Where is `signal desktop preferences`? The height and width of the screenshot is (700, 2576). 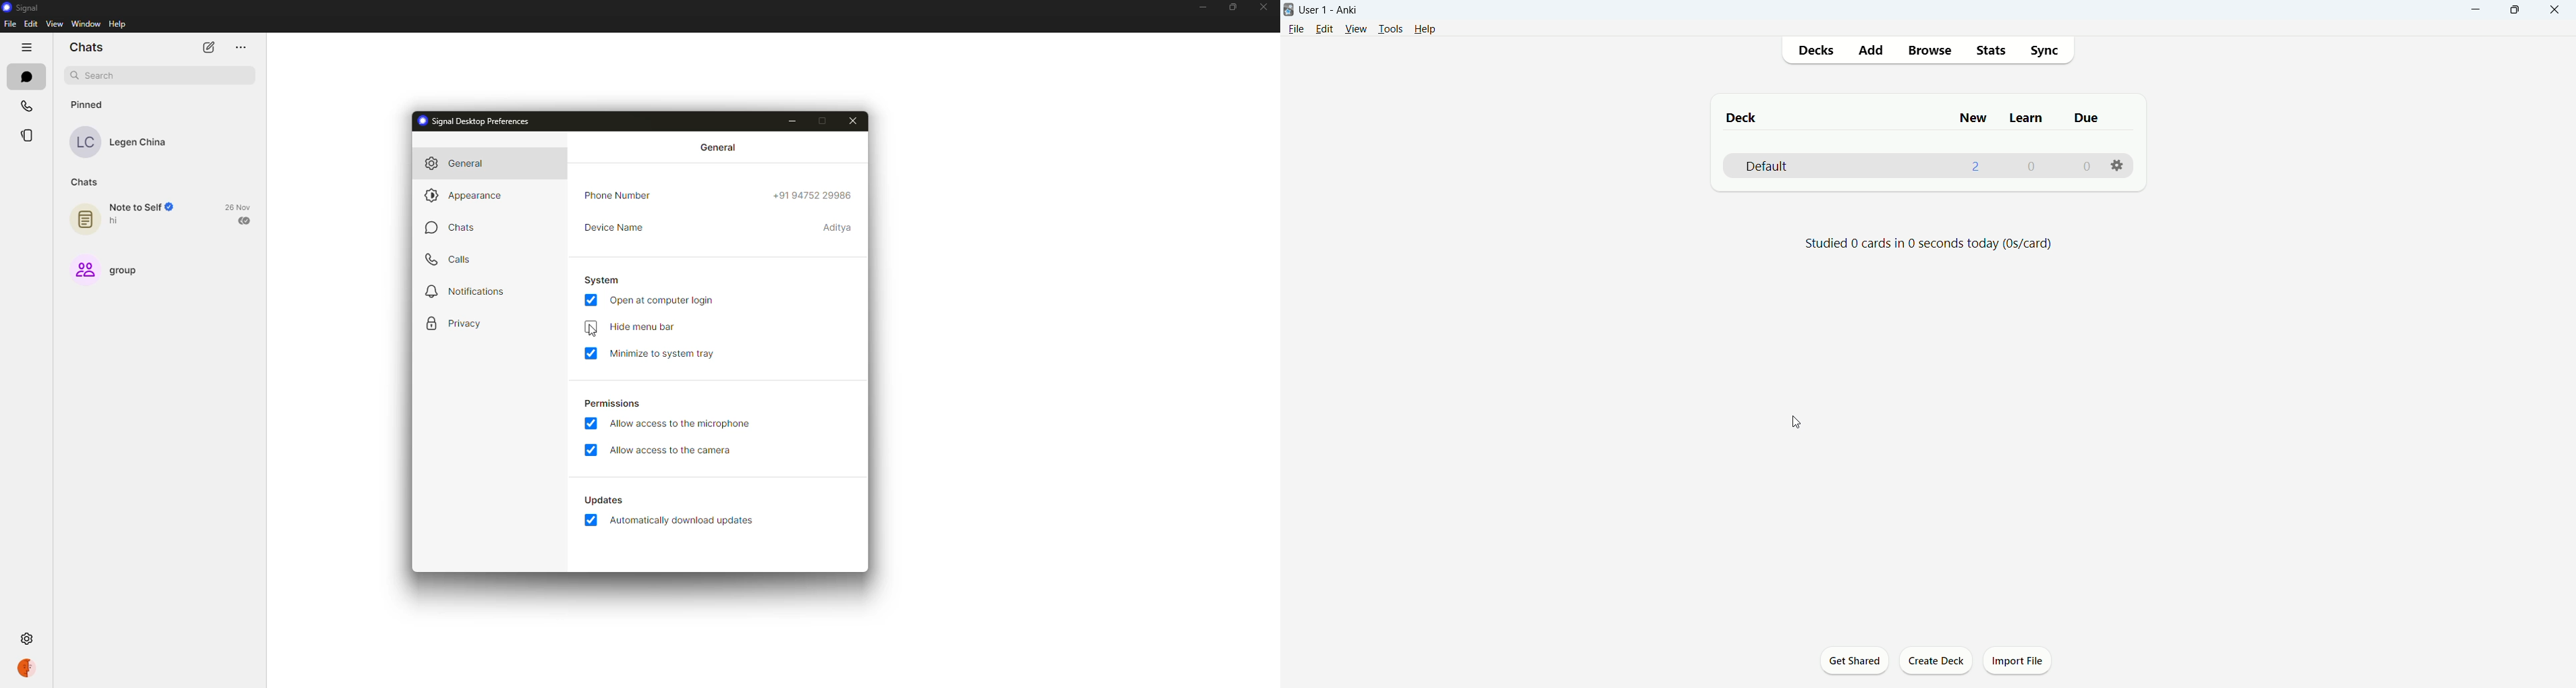
signal desktop preferences is located at coordinates (475, 120).